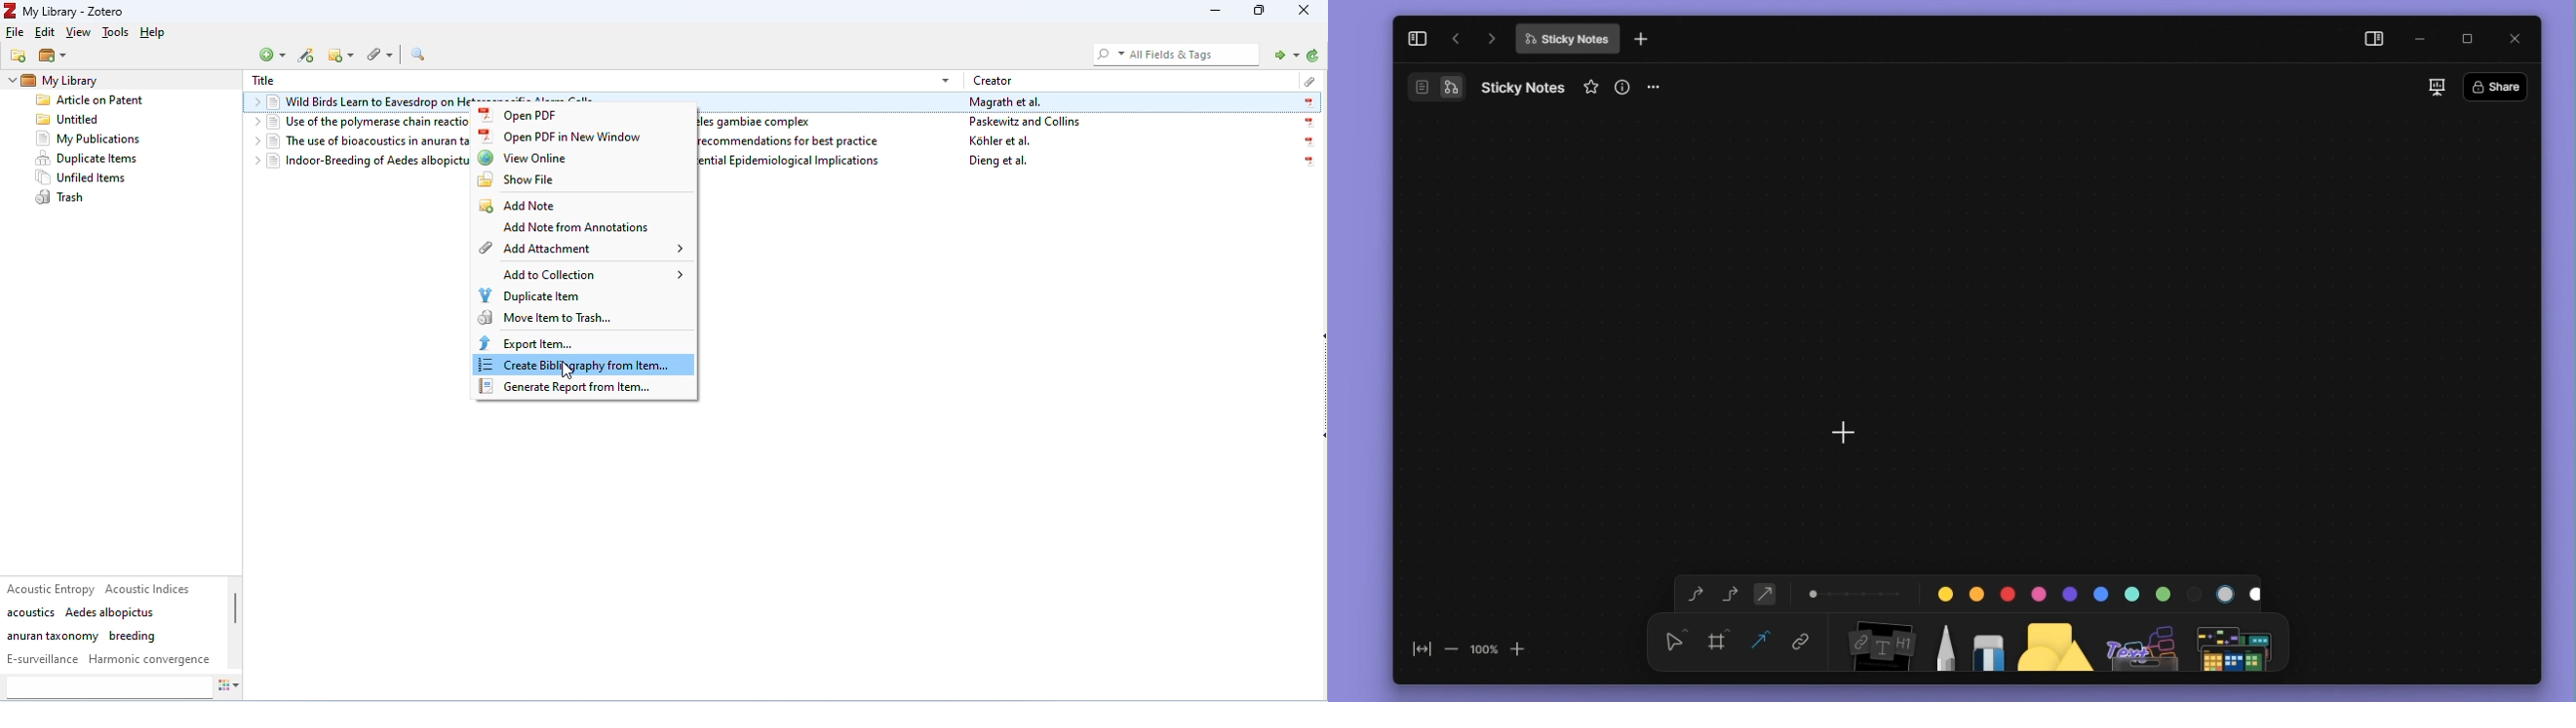  What do you see at coordinates (1282, 53) in the screenshot?
I see `locate` at bounding box center [1282, 53].